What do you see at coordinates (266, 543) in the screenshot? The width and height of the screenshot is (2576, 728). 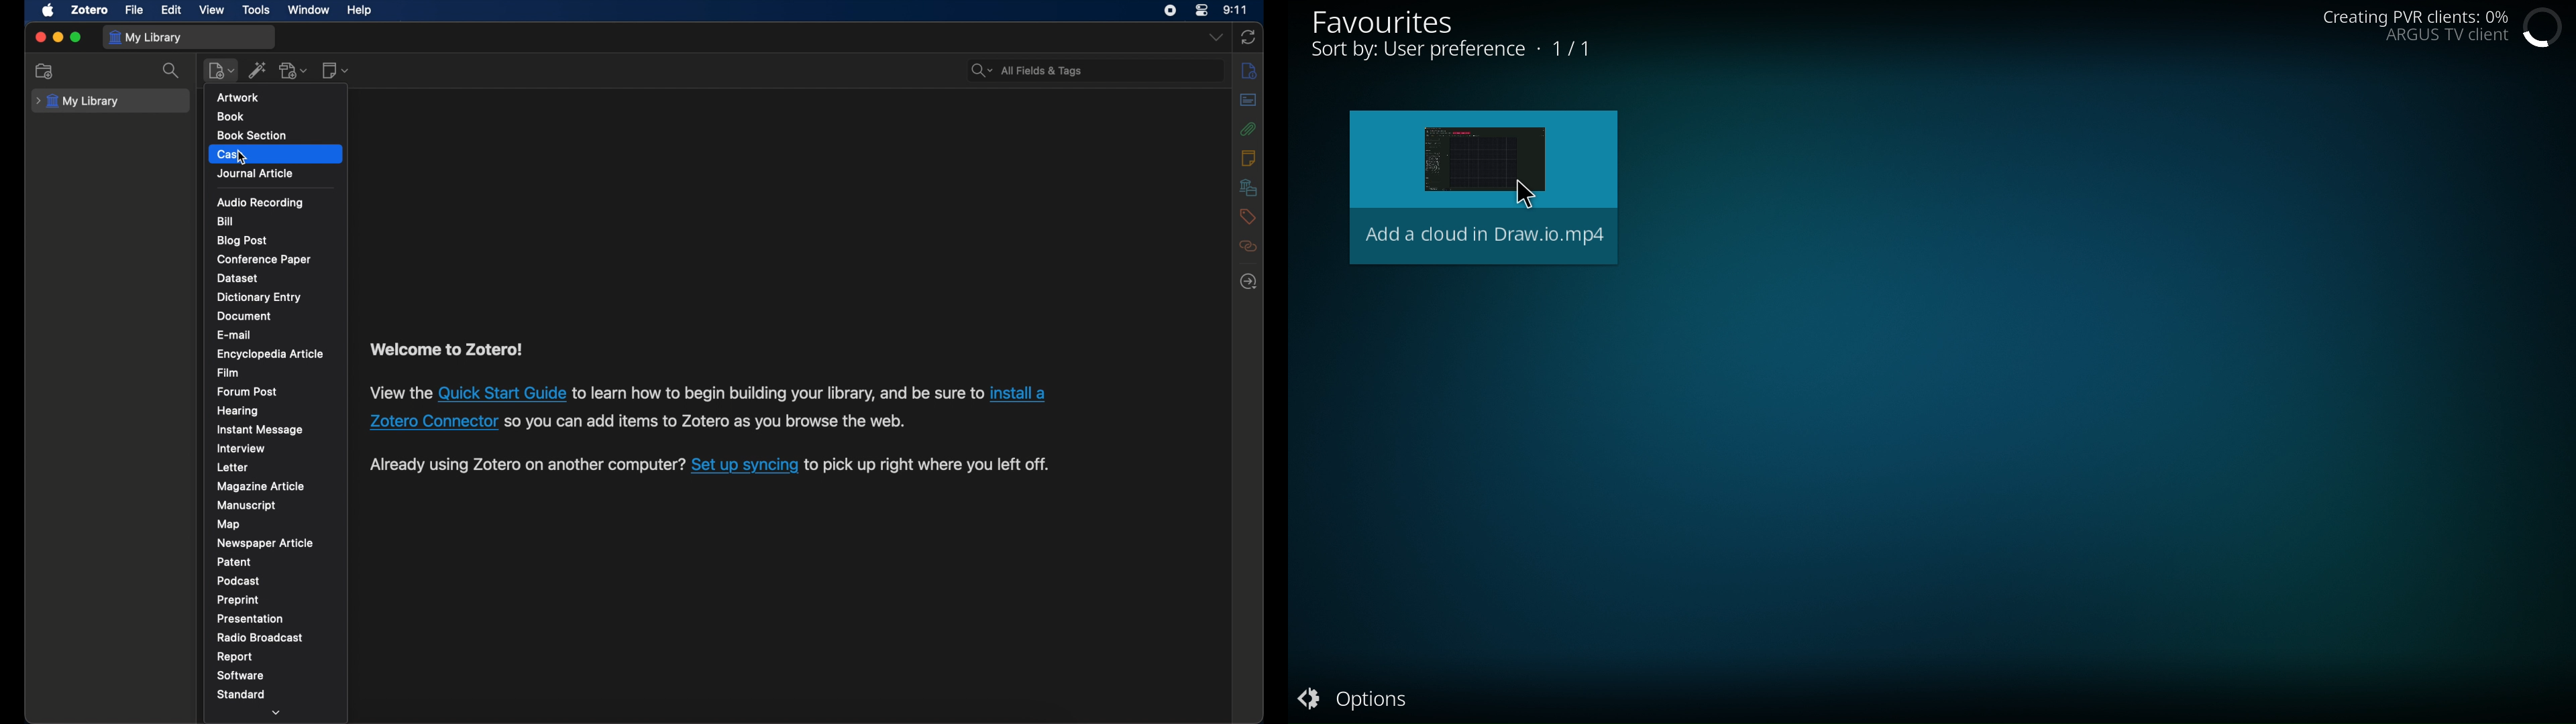 I see `newspaper article` at bounding box center [266, 543].